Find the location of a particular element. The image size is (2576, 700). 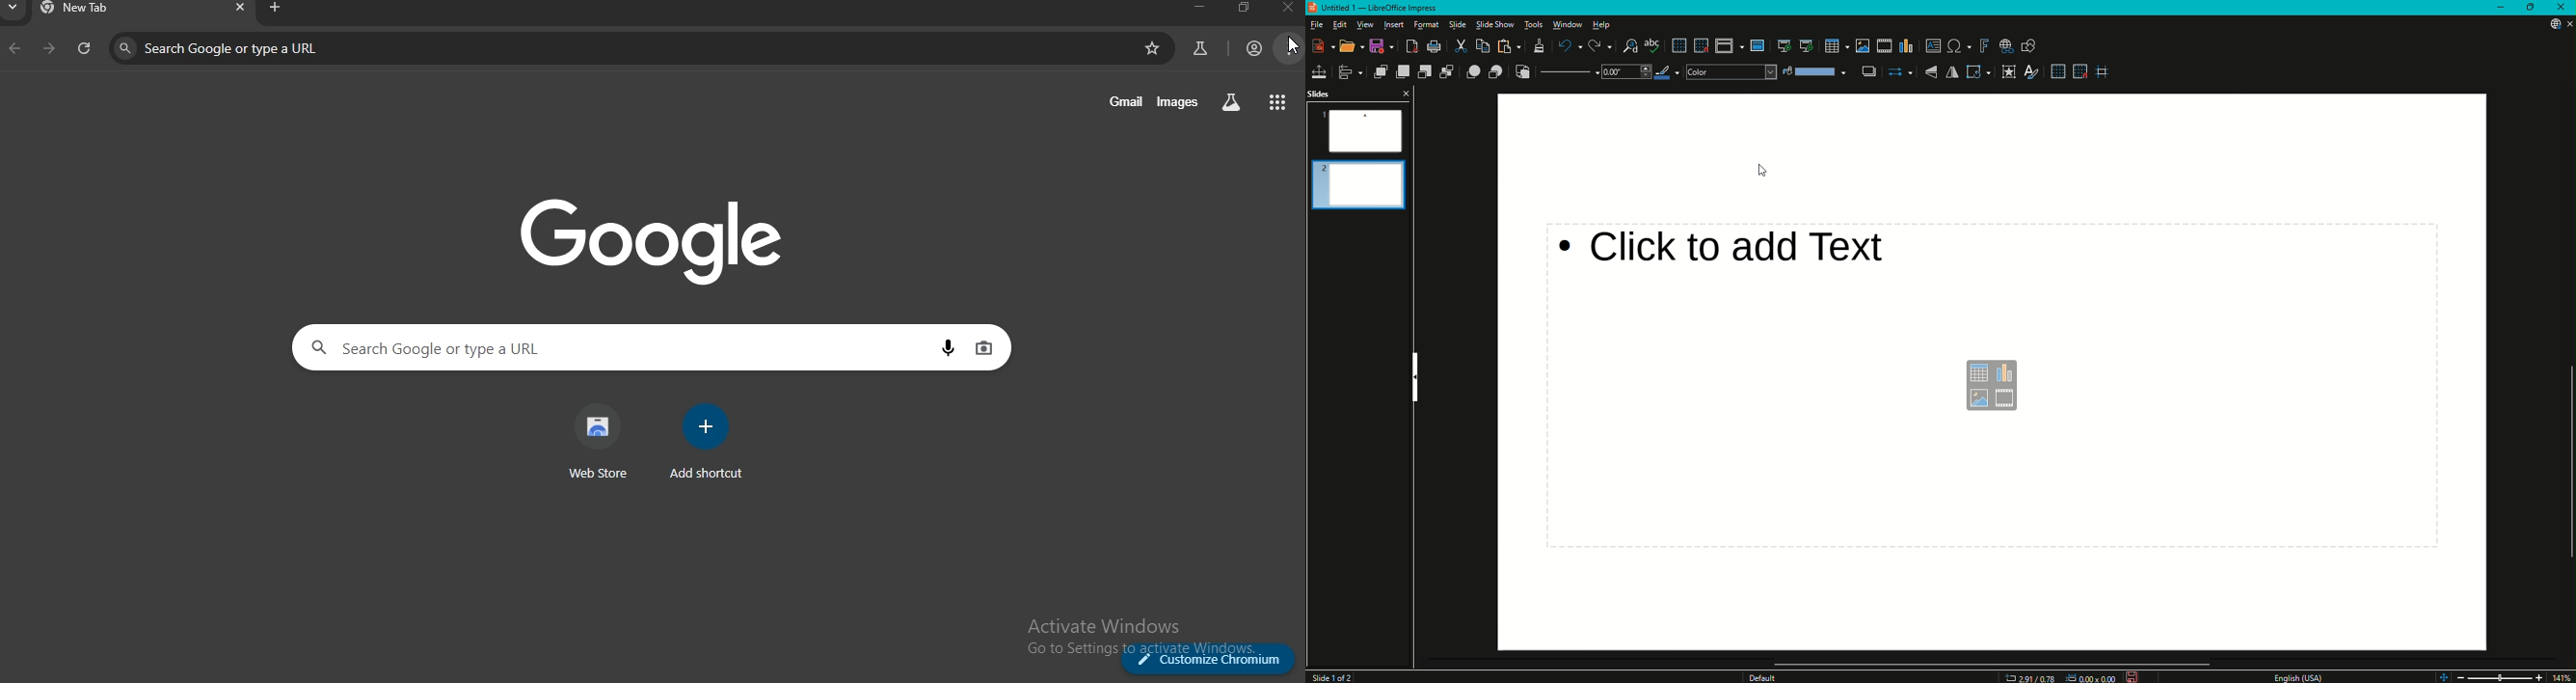

Slide 1 Preview is located at coordinates (1360, 131).